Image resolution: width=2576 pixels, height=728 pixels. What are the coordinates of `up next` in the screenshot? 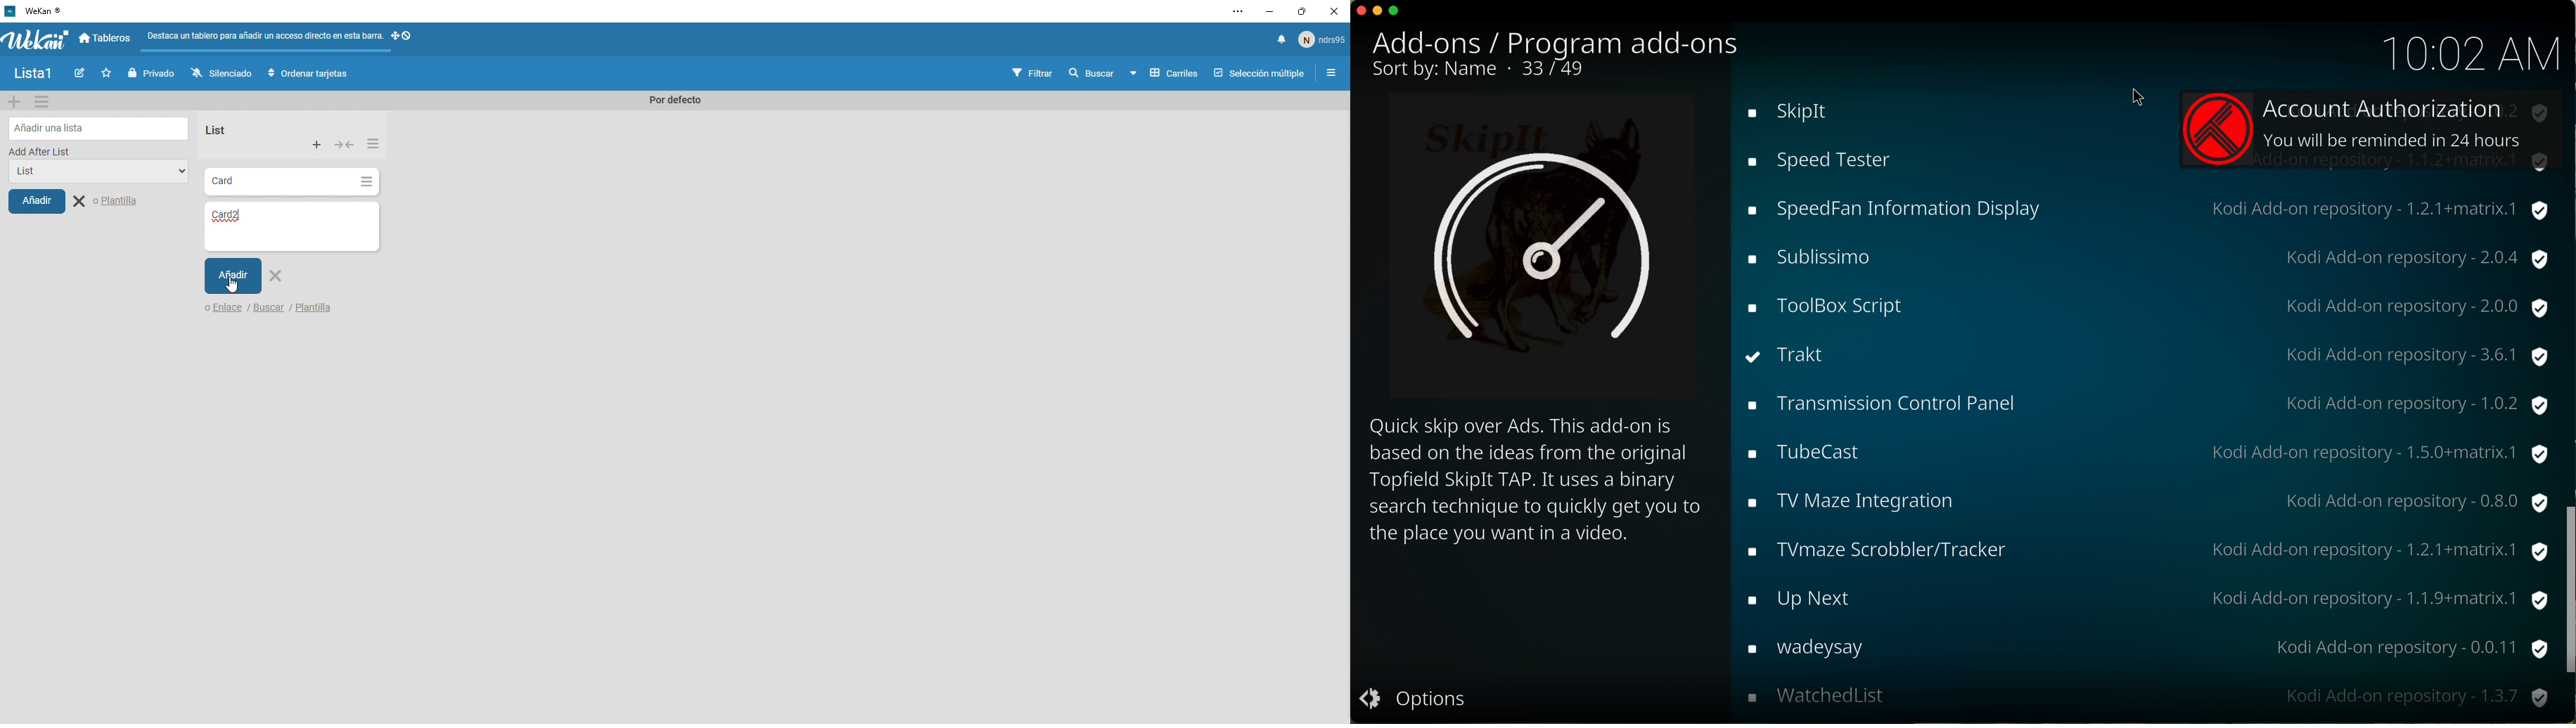 It's located at (2146, 402).